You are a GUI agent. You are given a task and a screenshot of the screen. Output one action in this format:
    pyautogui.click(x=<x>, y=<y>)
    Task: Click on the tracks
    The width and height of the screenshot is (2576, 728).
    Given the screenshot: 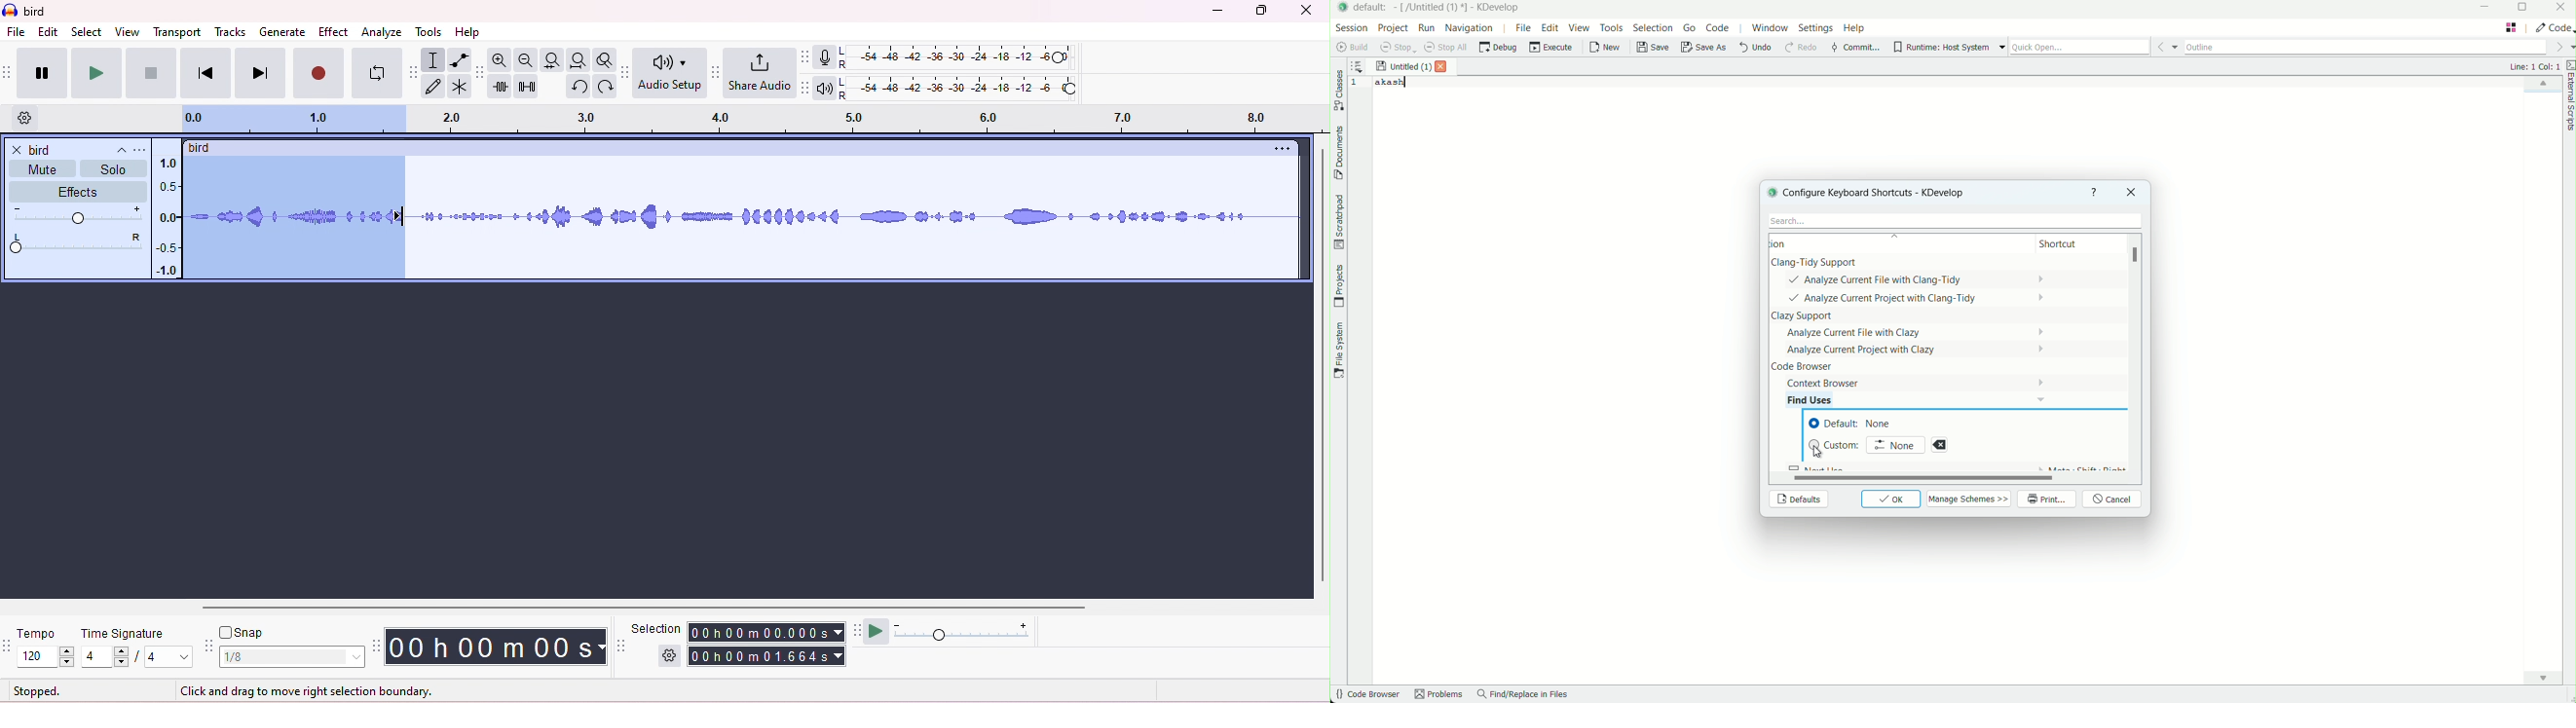 What is the action you would take?
    pyautogui.click(x=230, y=33)
    